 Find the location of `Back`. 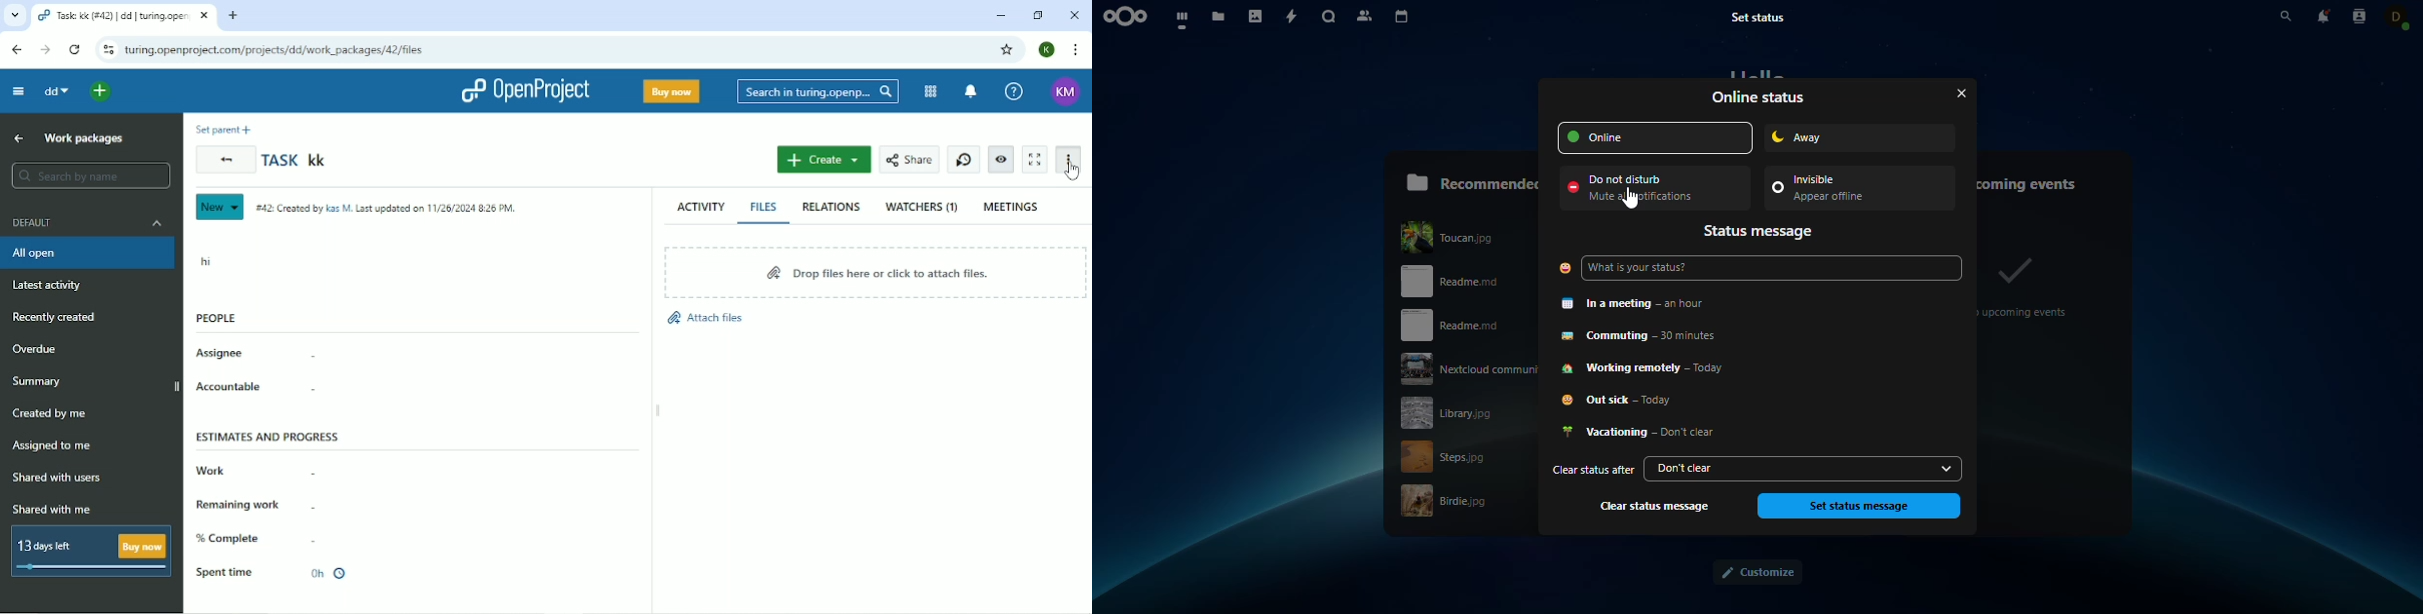

Back is located at coordinates (16, 49).